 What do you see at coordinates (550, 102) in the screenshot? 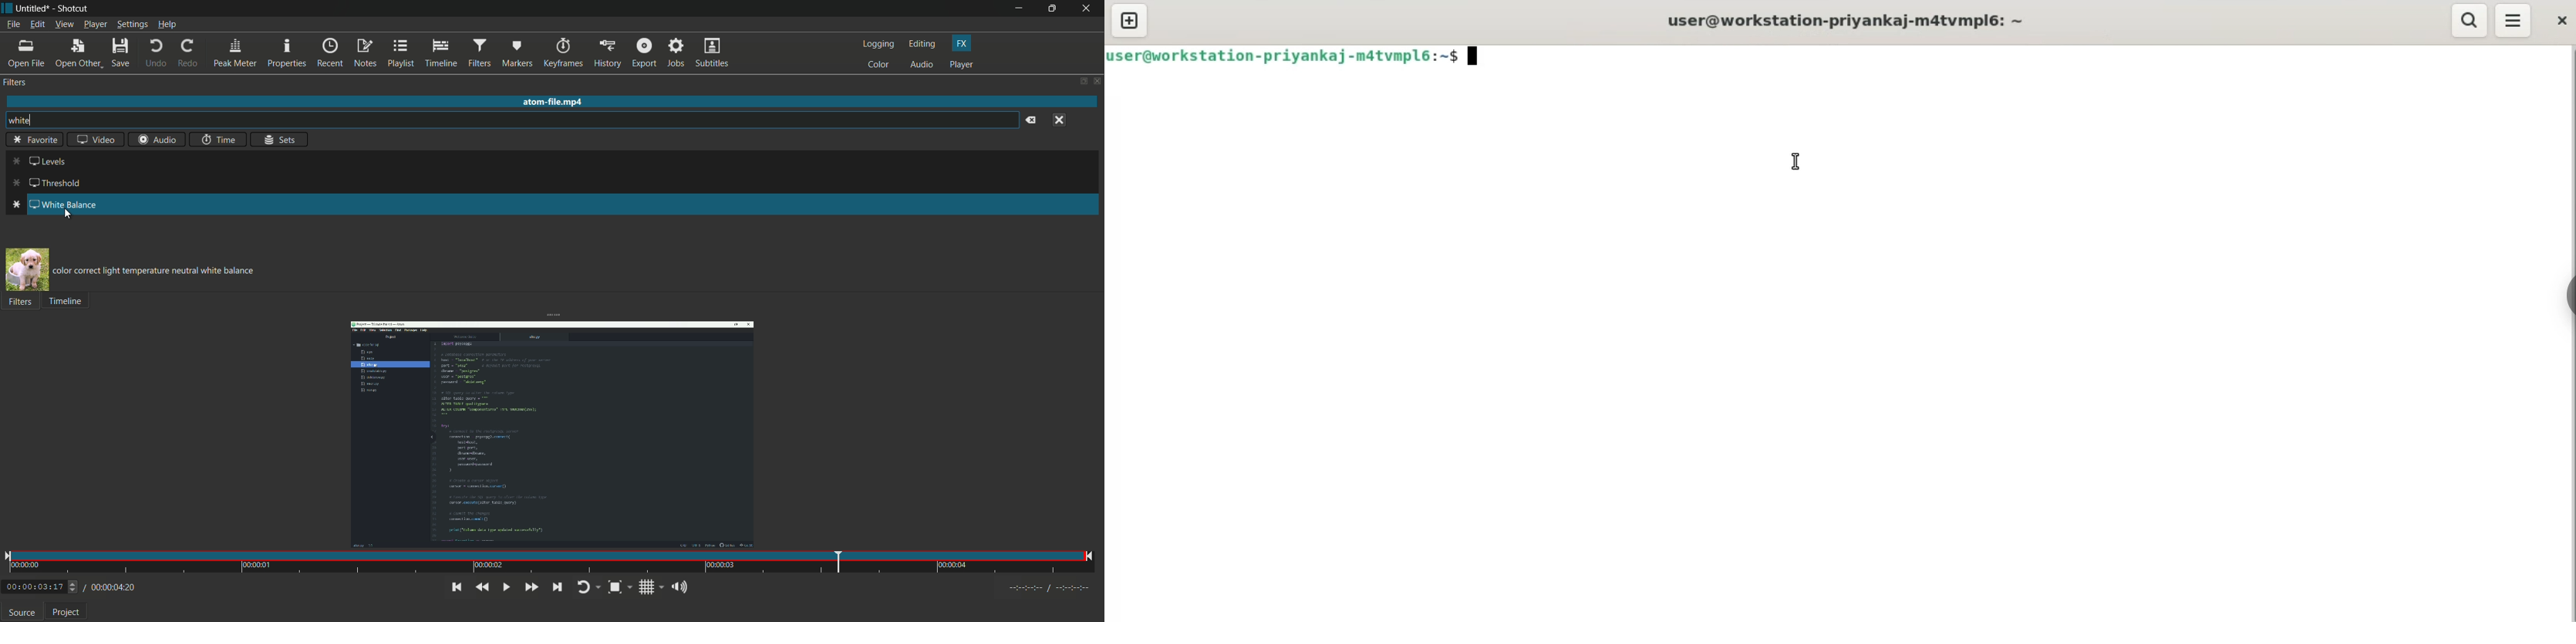
I see `atom-fie.mp4(imported video name)` at bounding box center [550, 102].